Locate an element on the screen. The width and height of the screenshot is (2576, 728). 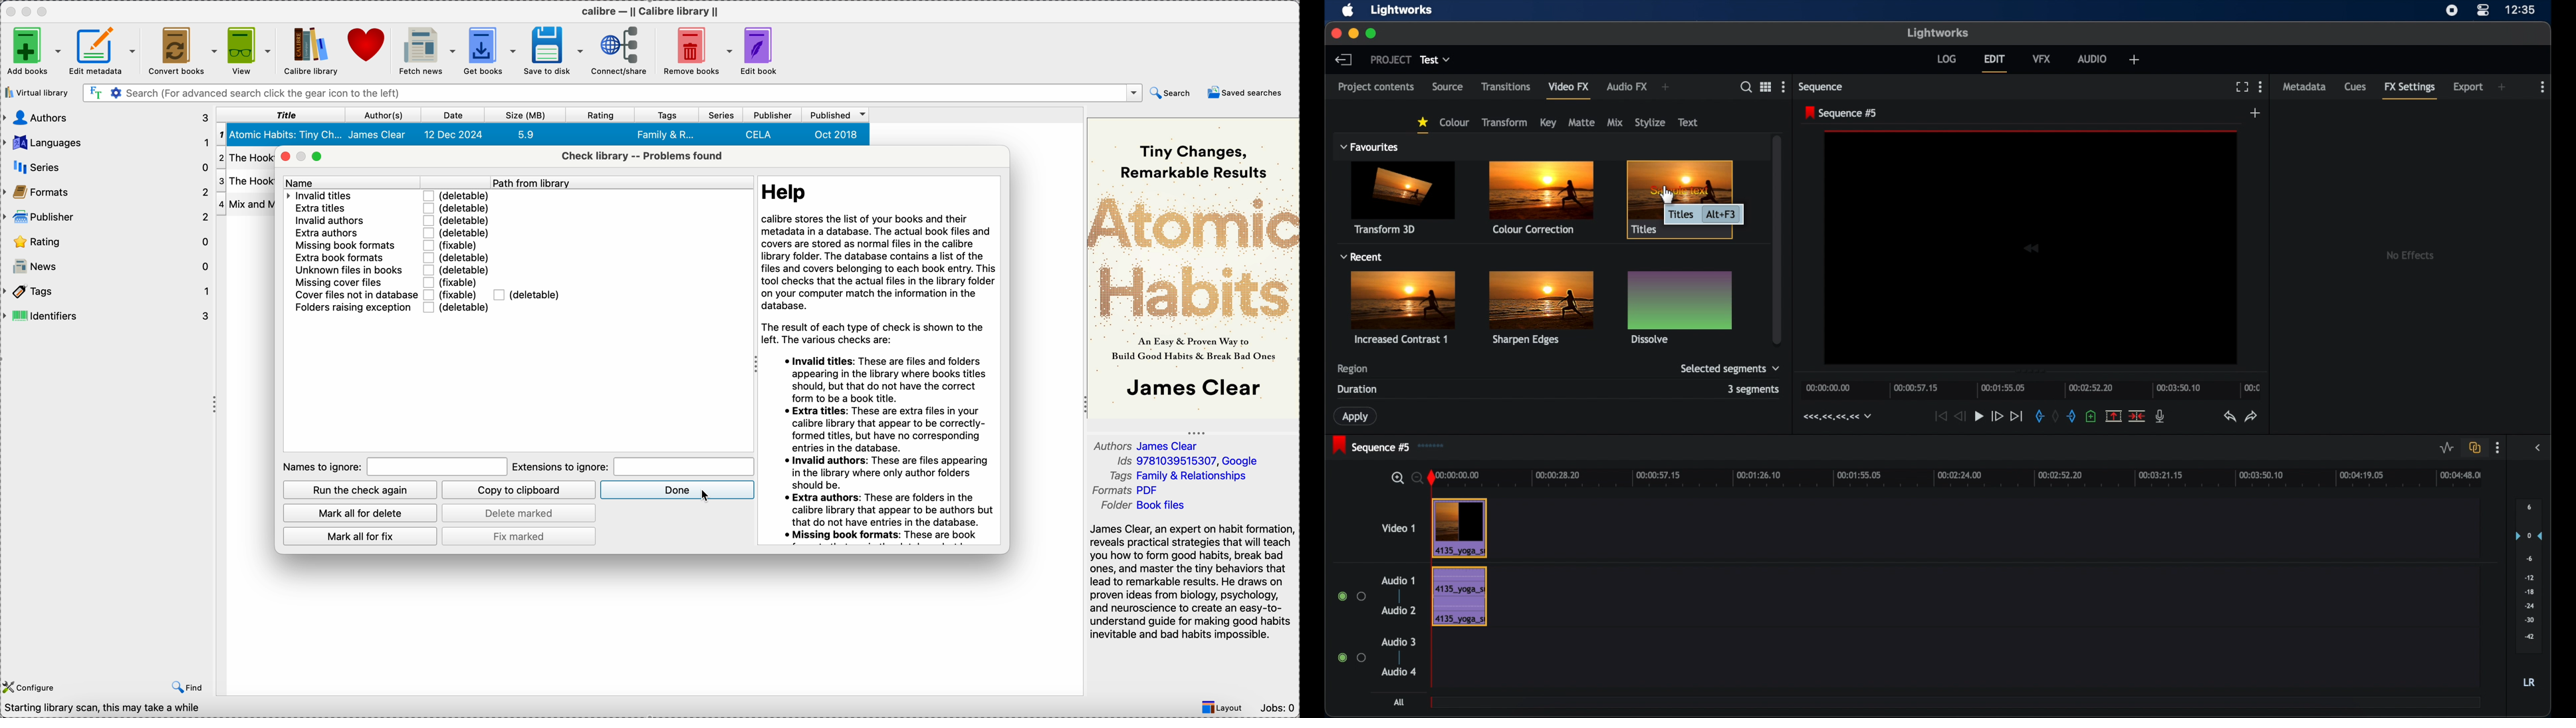
apple icon is located at coordinates (1348, 11).